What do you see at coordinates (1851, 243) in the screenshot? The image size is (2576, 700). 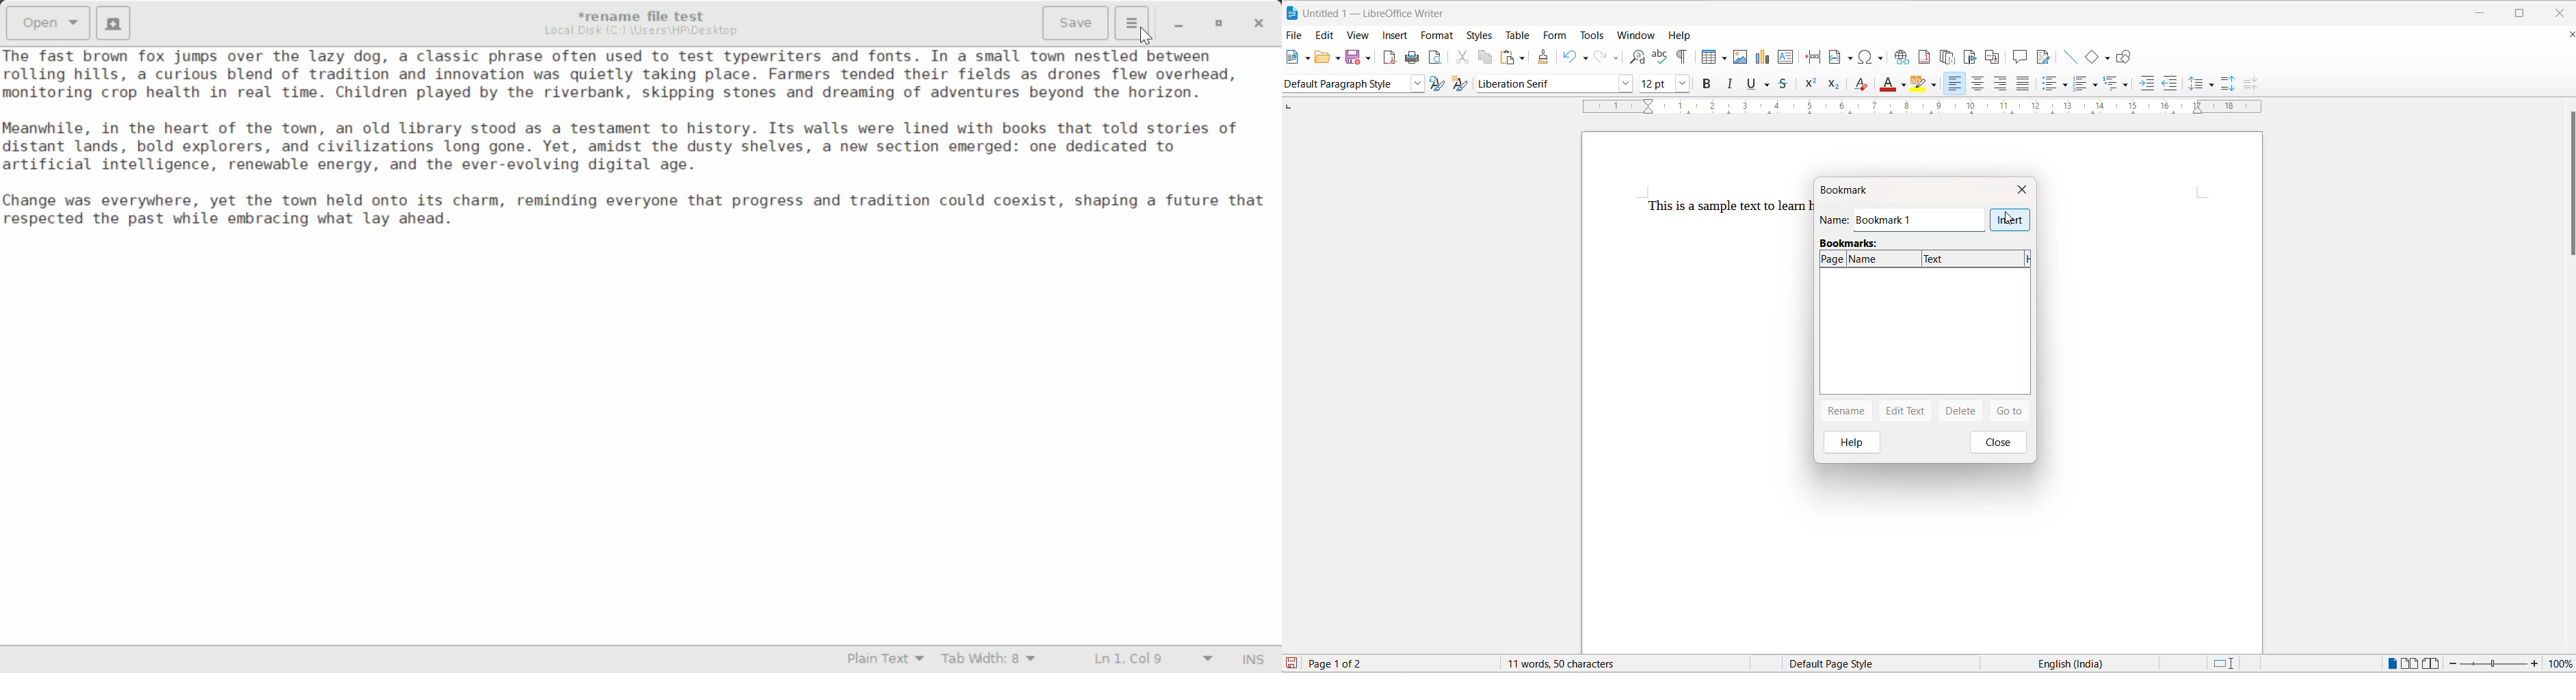 I see `bookmarks heading` at bounding box center [1851, 243].